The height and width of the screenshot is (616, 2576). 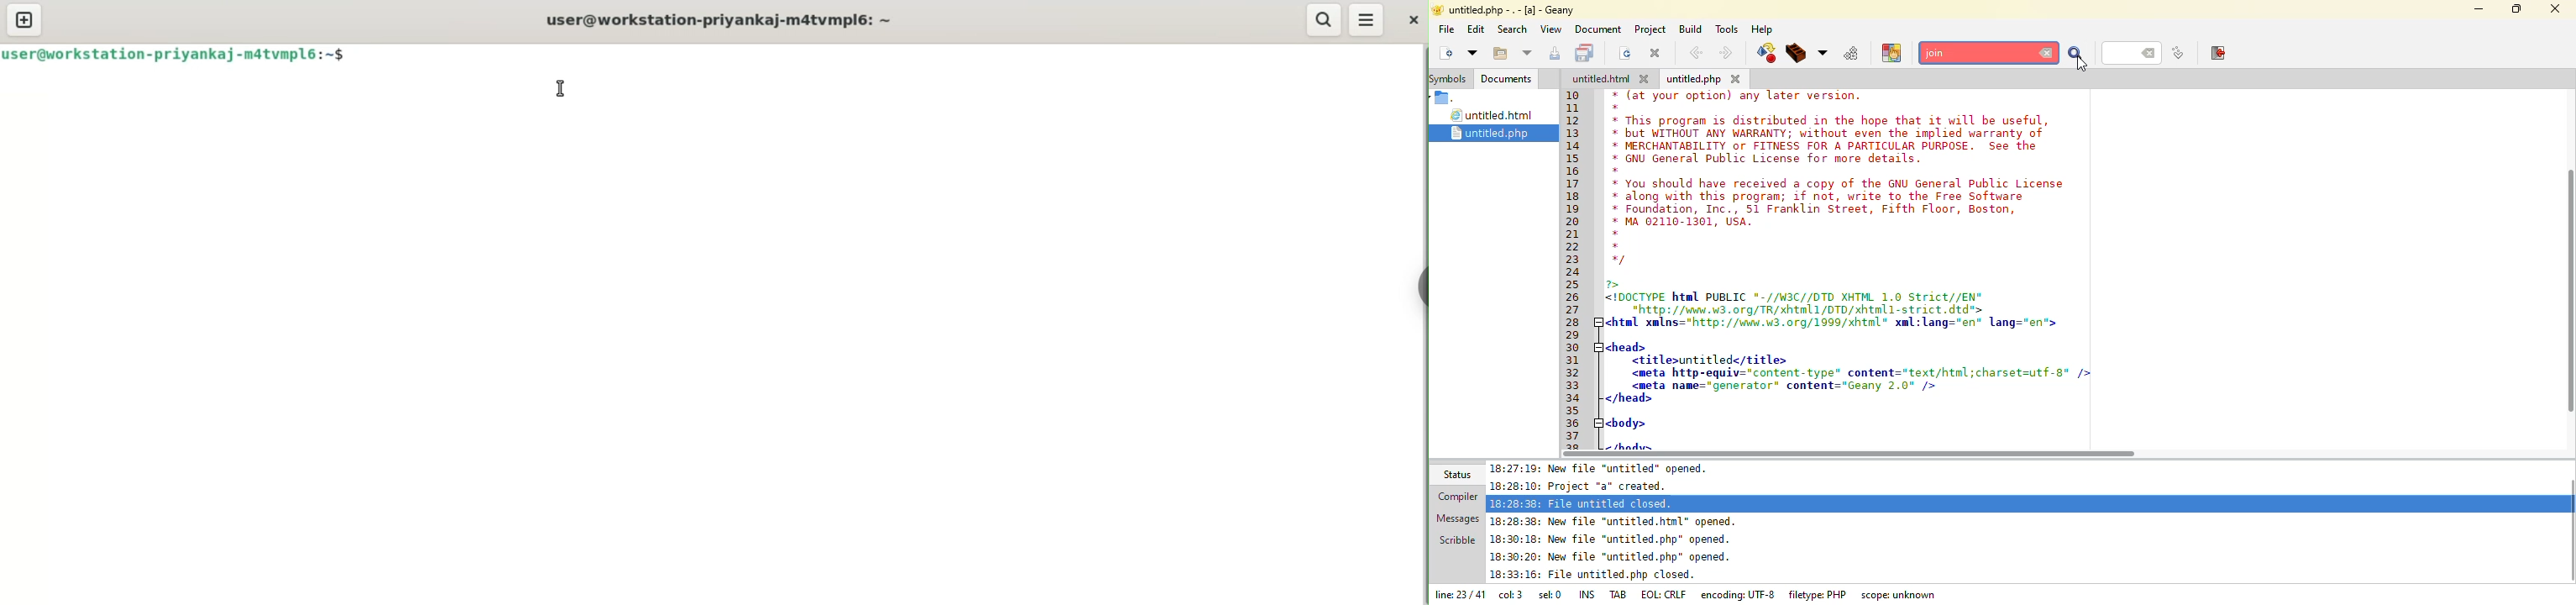 What do you see at coordinates (1500, 133) in the screenshot?
I see `untitled.php` at bounding box center [1500, 133].